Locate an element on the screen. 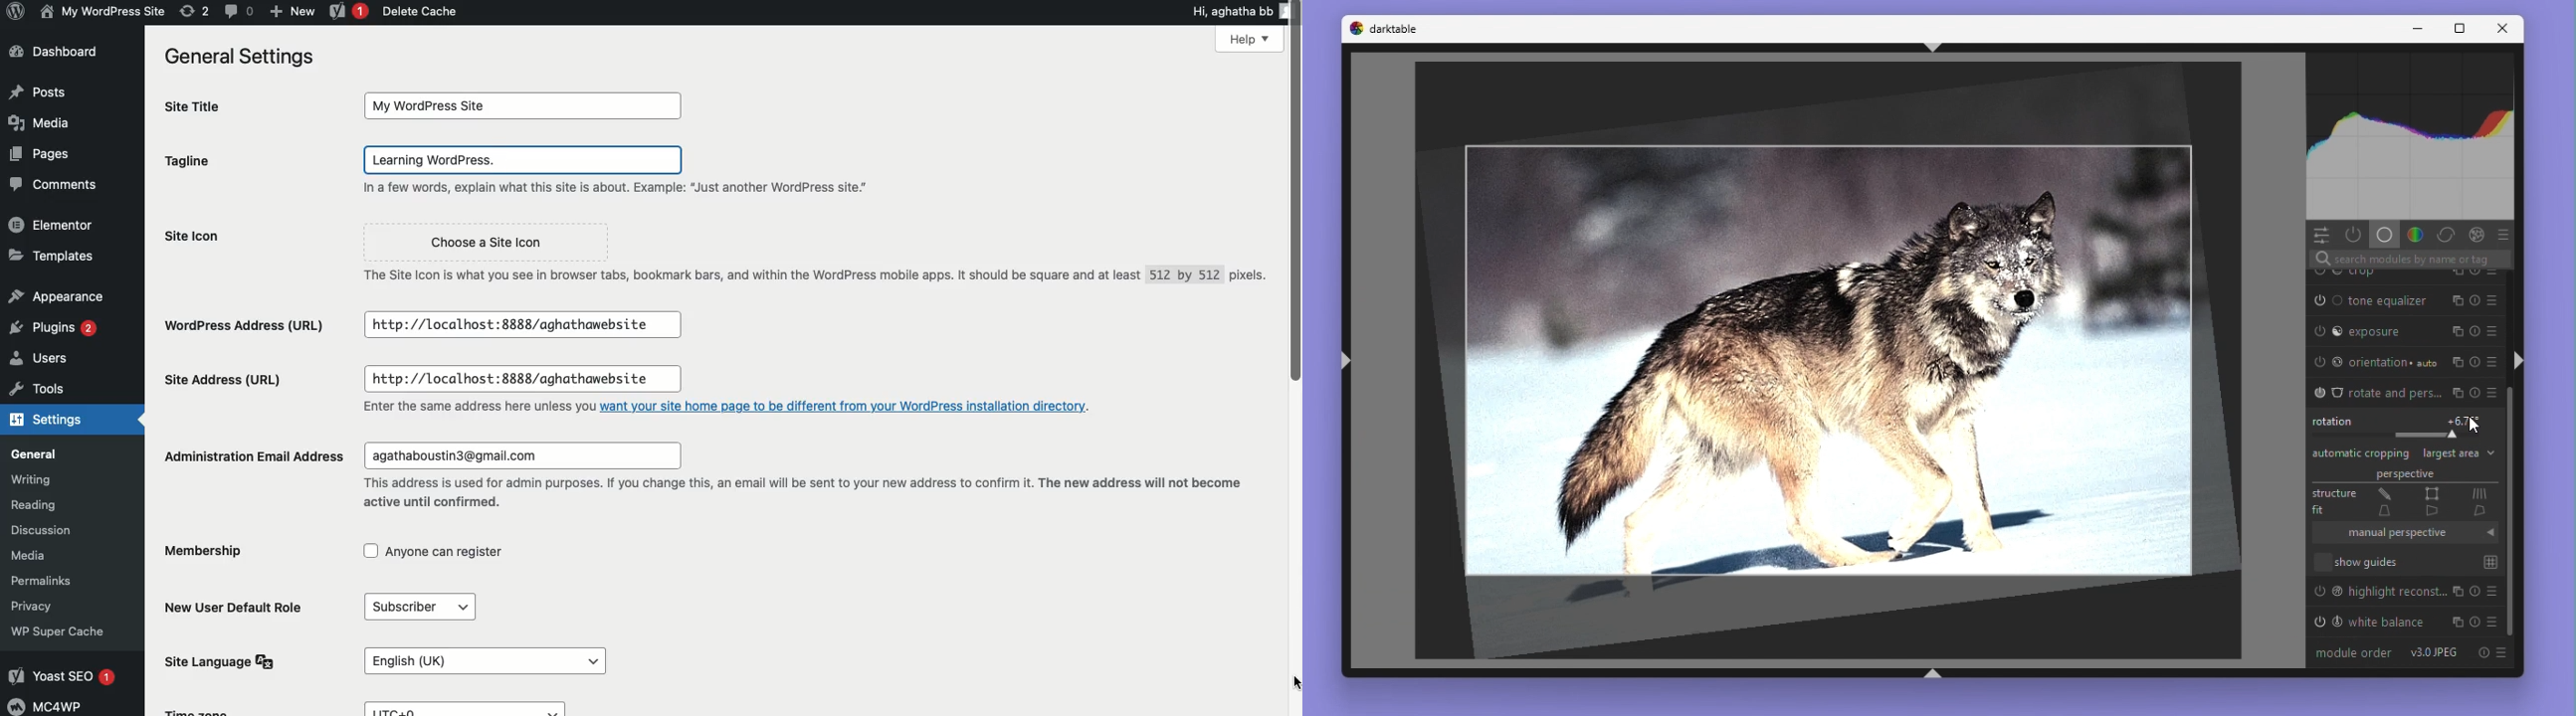  want your site home page to be different from your WordPress installation directory. is located at coordinates (849, 405).